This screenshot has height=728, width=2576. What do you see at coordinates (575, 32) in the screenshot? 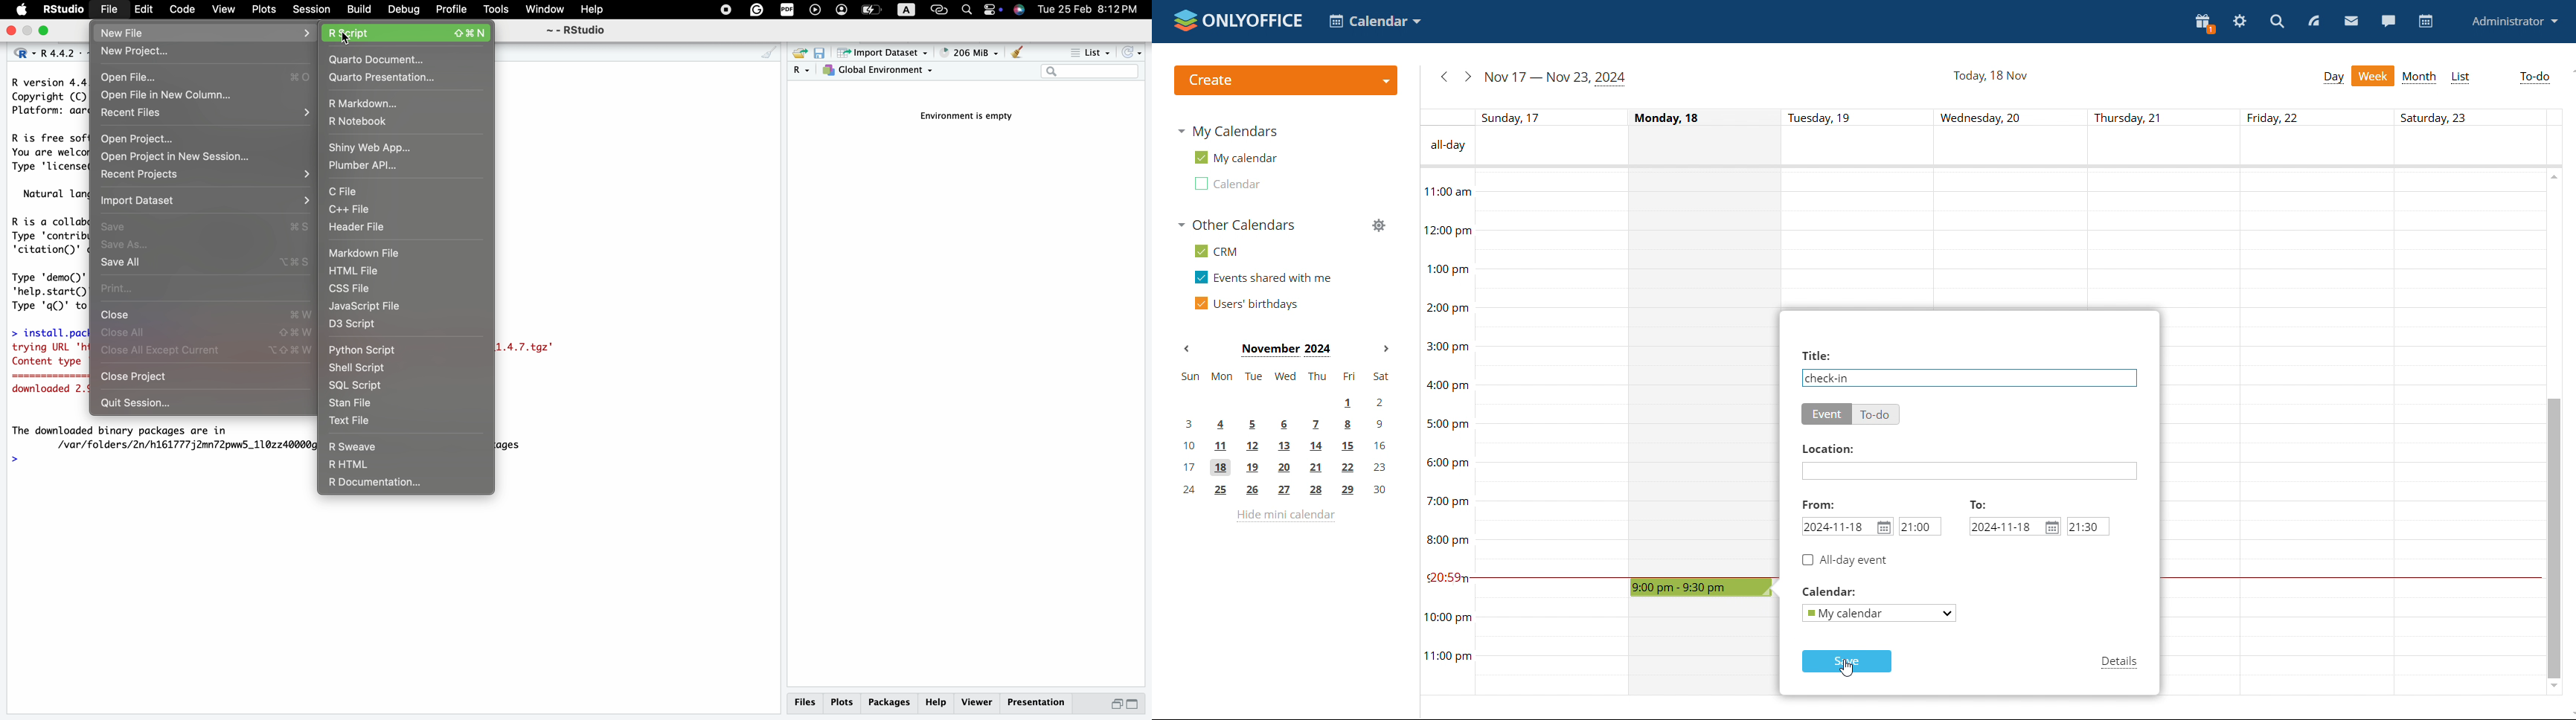
I see `~ - RSttudio` at bounding box center [575, 32].